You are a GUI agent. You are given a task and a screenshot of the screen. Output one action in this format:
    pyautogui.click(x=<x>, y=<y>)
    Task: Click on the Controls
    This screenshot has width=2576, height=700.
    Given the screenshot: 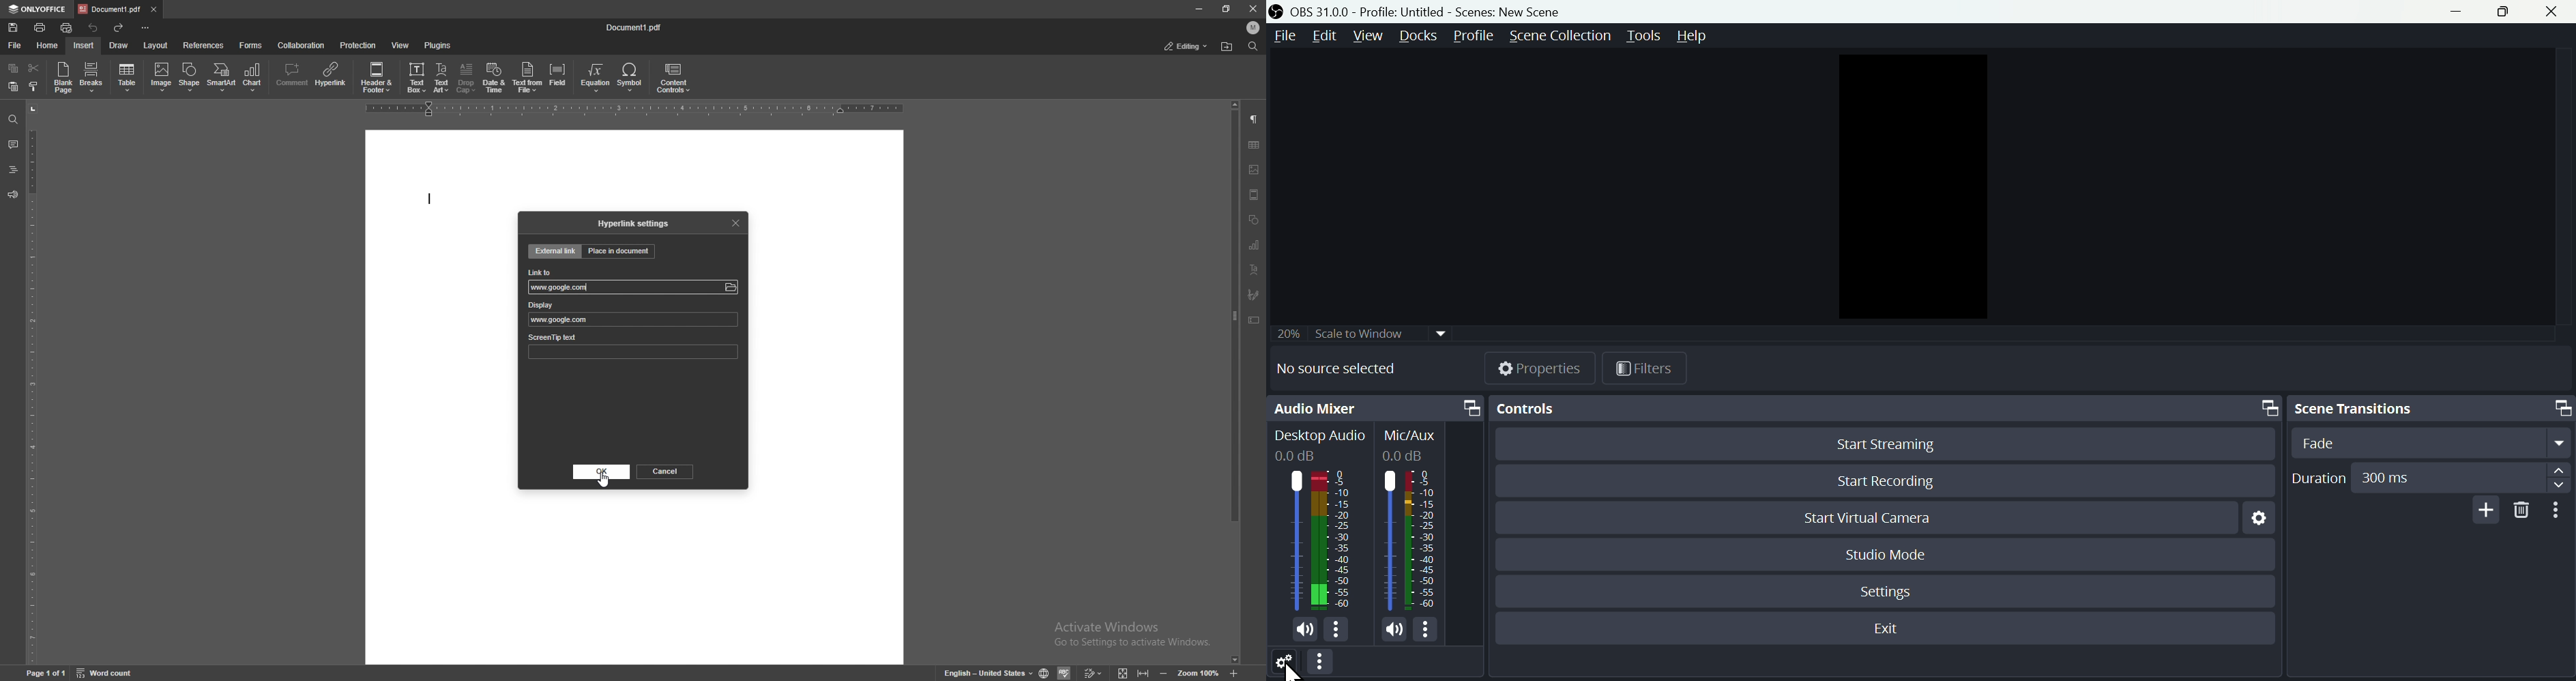 What is the action you would take?
    pyautogui.click(x=1885, y=409)
    